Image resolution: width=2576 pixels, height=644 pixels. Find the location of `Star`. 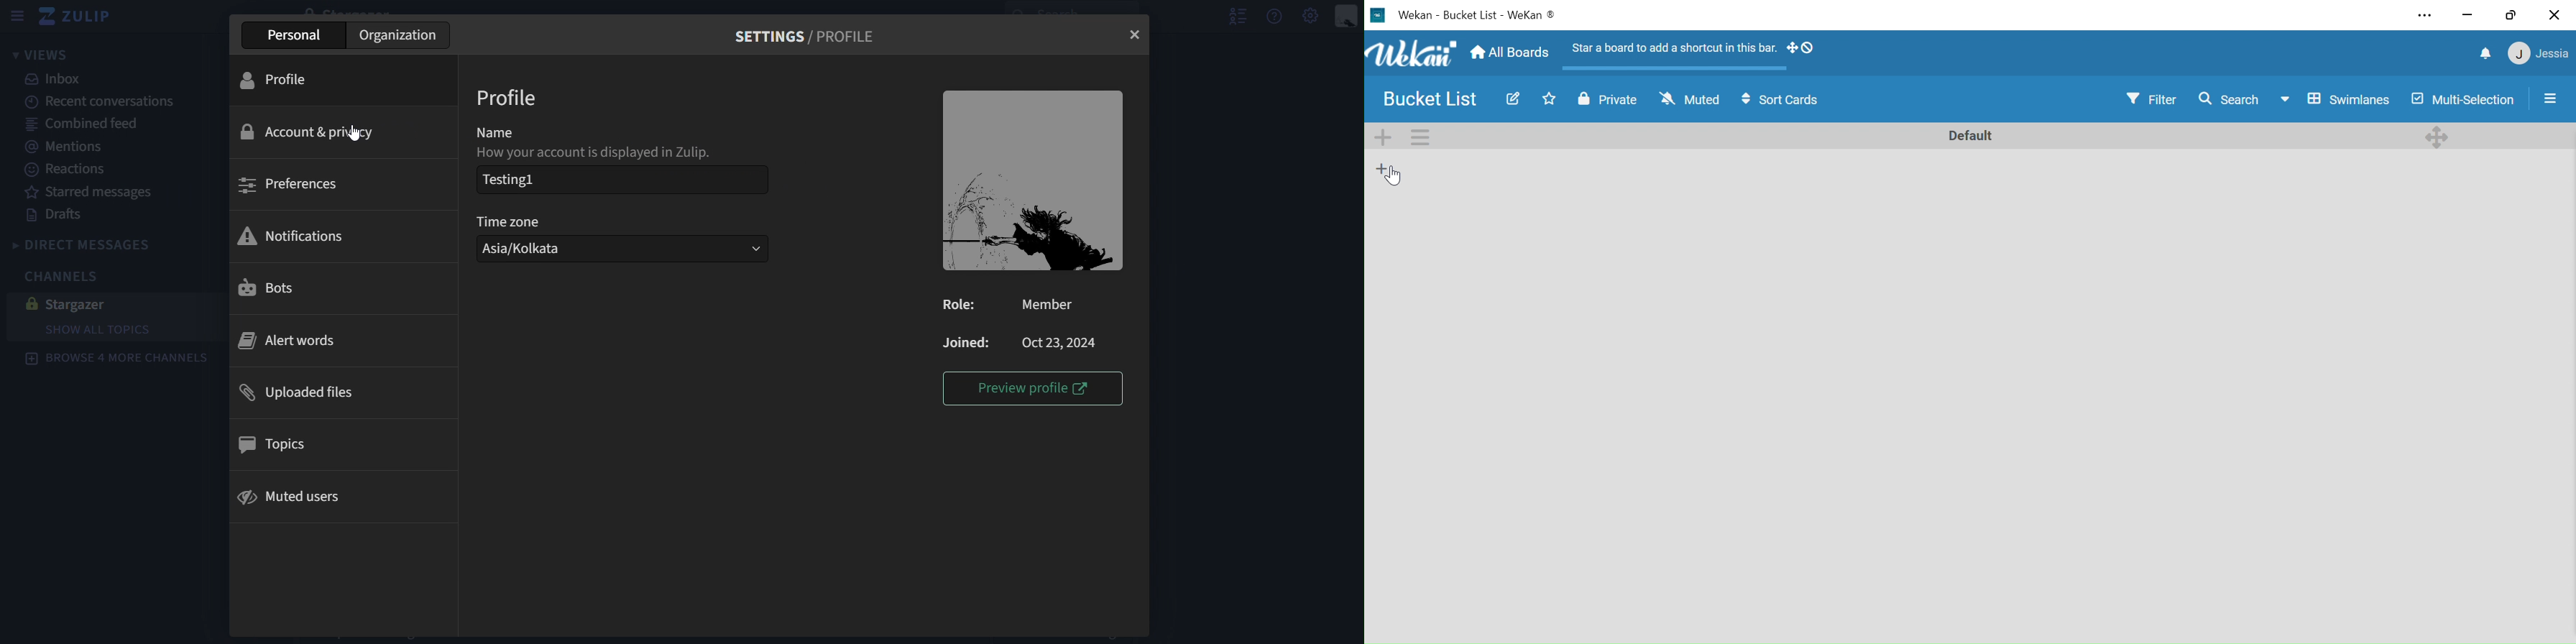

Star is located at coordinates (1545, 99).